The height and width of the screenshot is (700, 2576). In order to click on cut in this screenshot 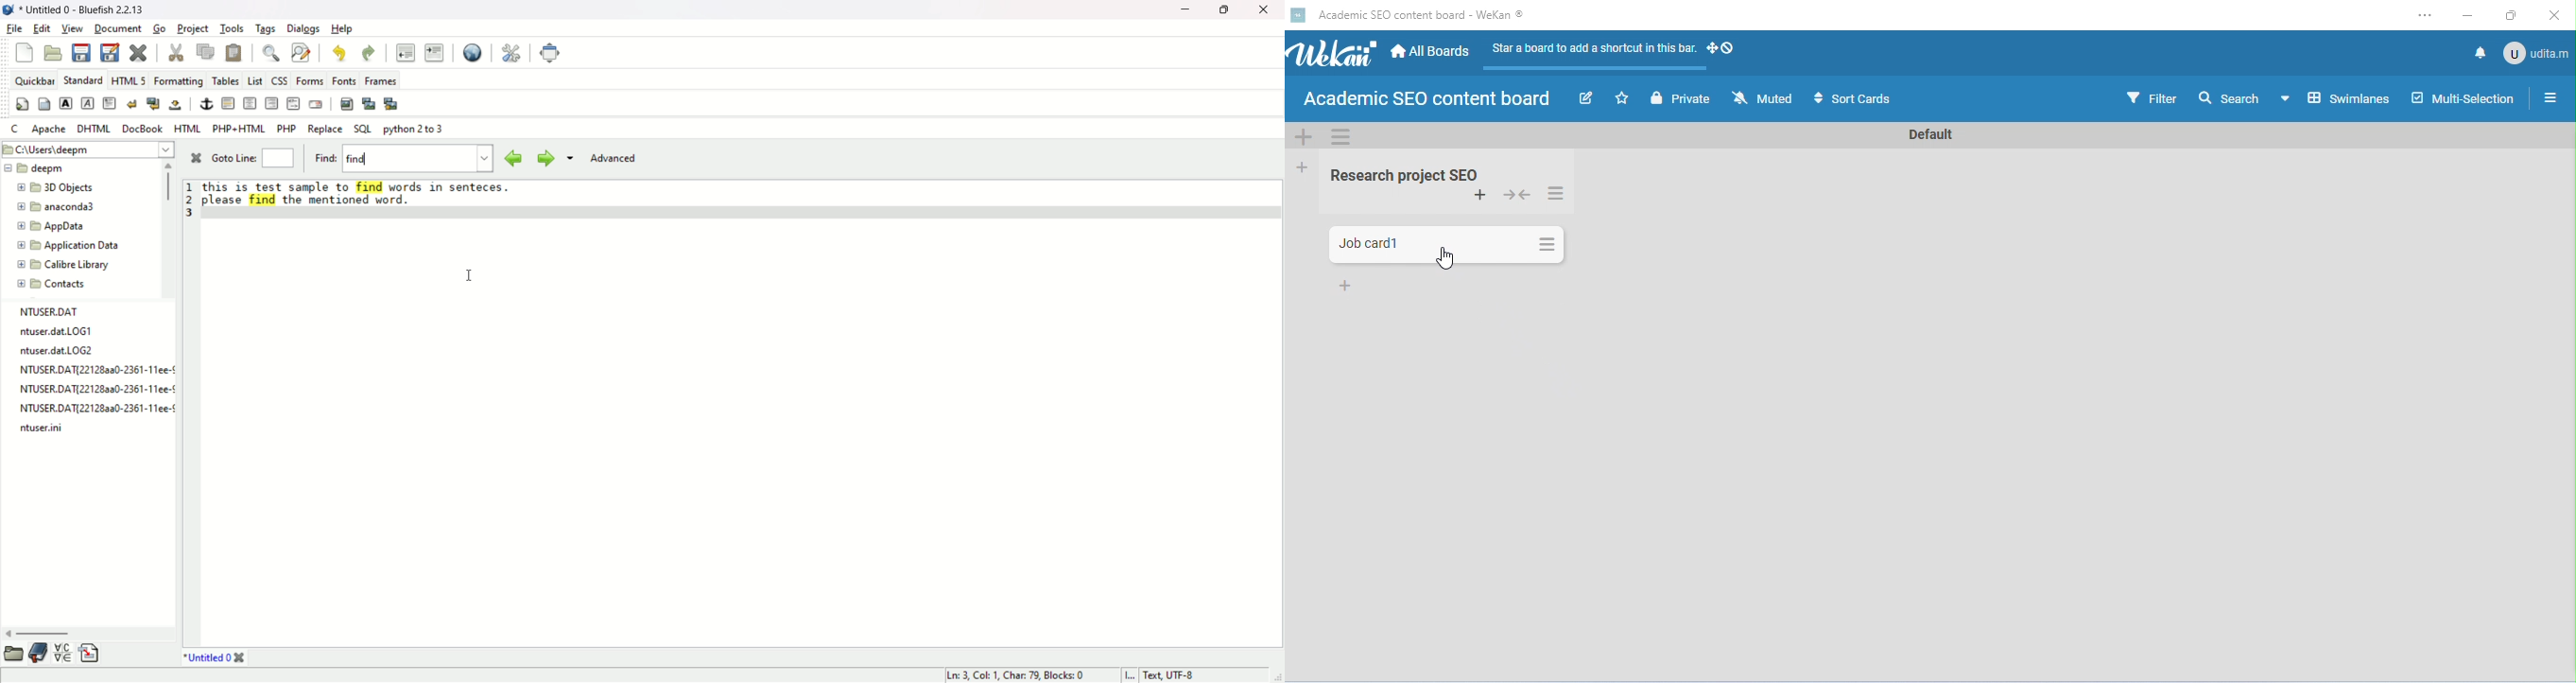, I will do `click(176, 52)`.